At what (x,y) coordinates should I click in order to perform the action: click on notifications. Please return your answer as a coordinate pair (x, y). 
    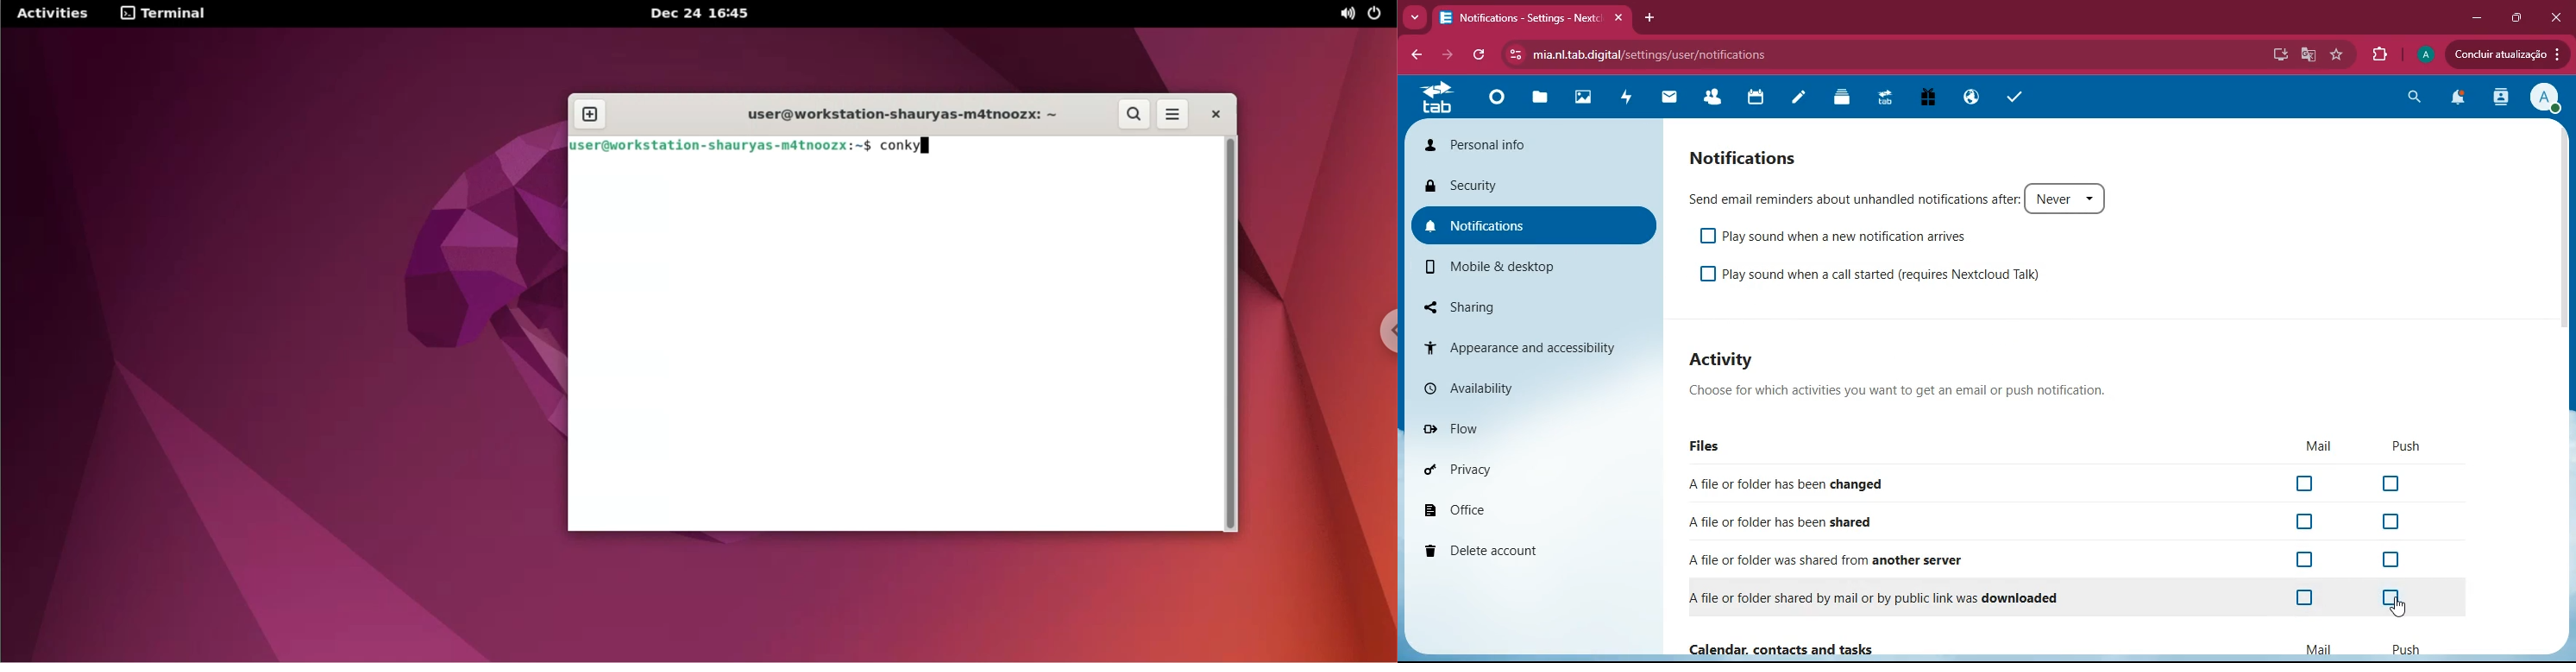
    Looking at the image, I should click on (1526, 224).